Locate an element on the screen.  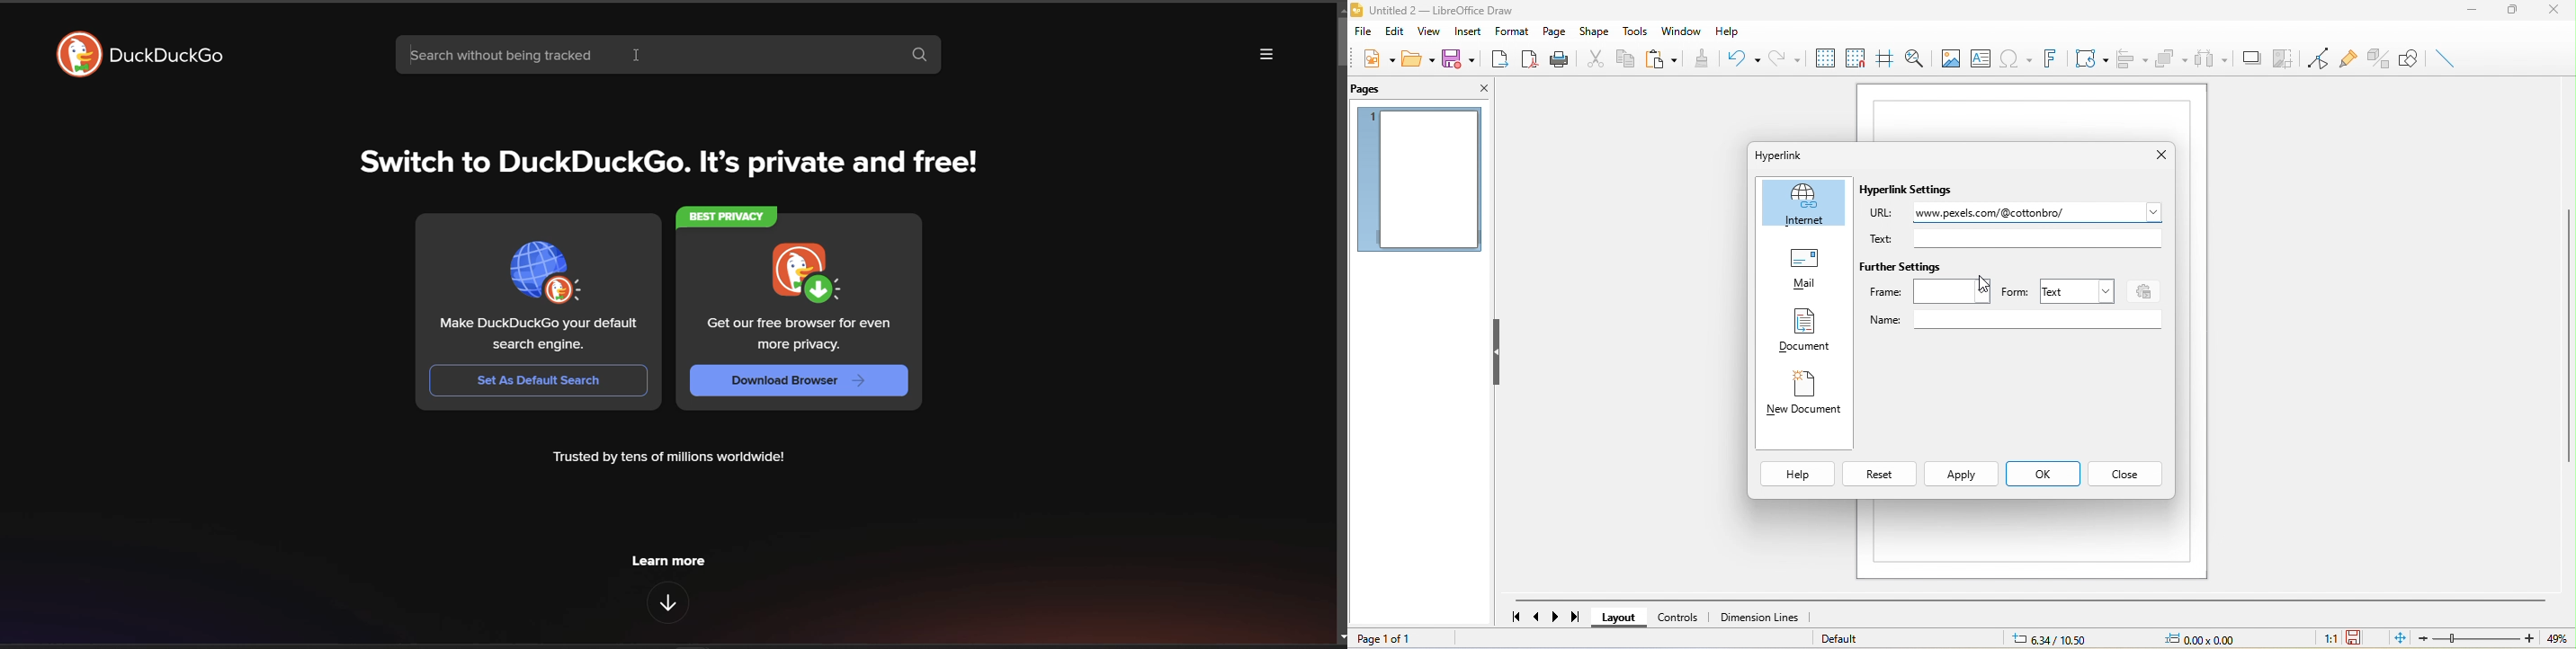
edit is located at coordinates (1393, 31).